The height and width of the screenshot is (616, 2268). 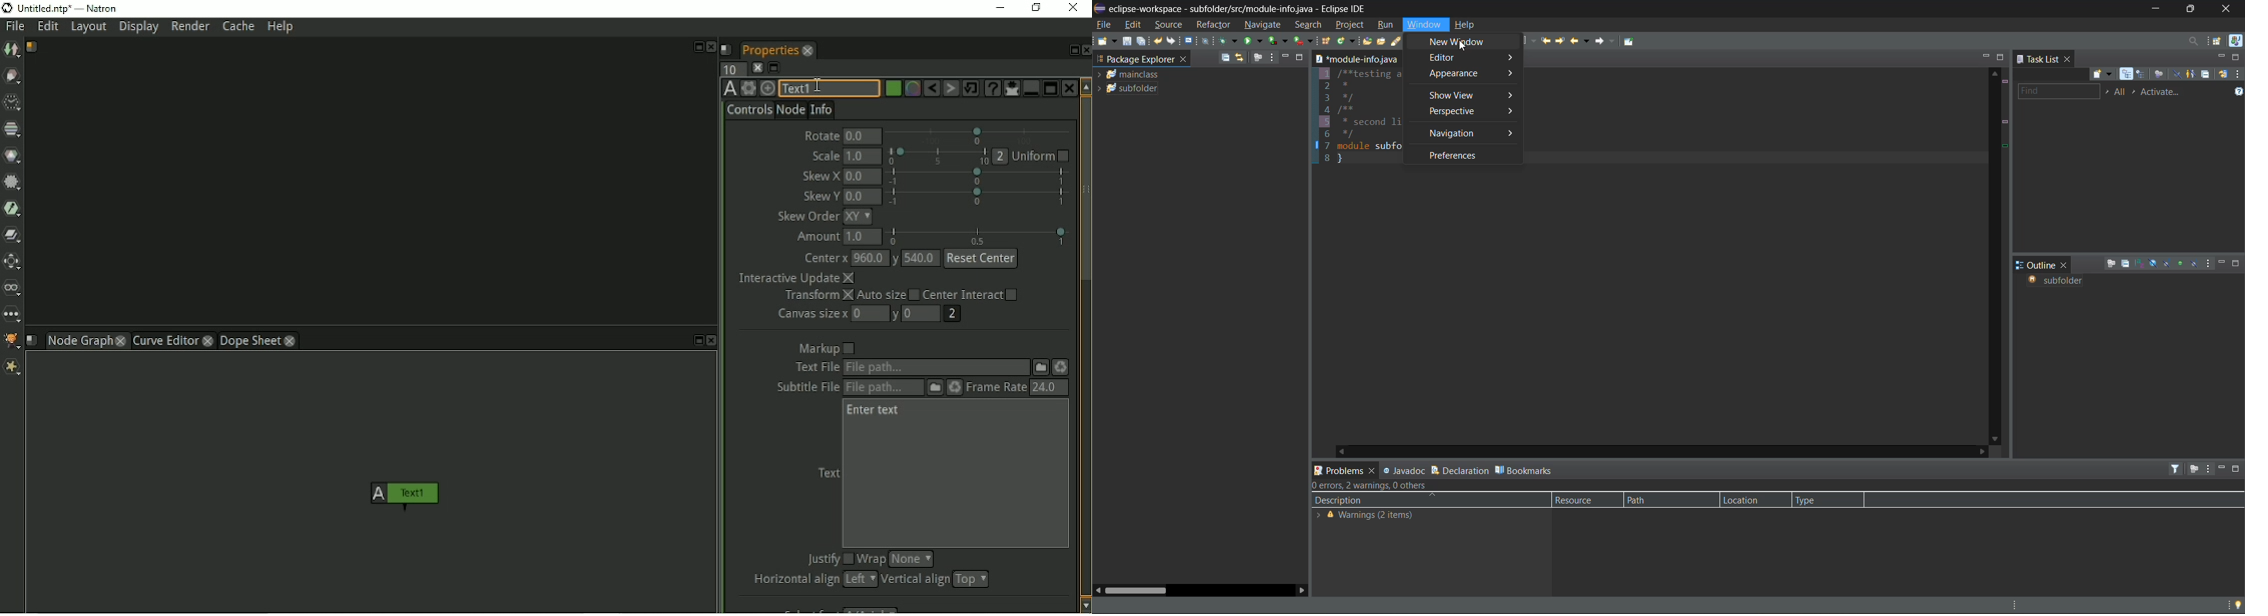 What do you see at coordinates (1466, 47) in the screenshot?
I see `cursor` at bounding box center [1466, 47].